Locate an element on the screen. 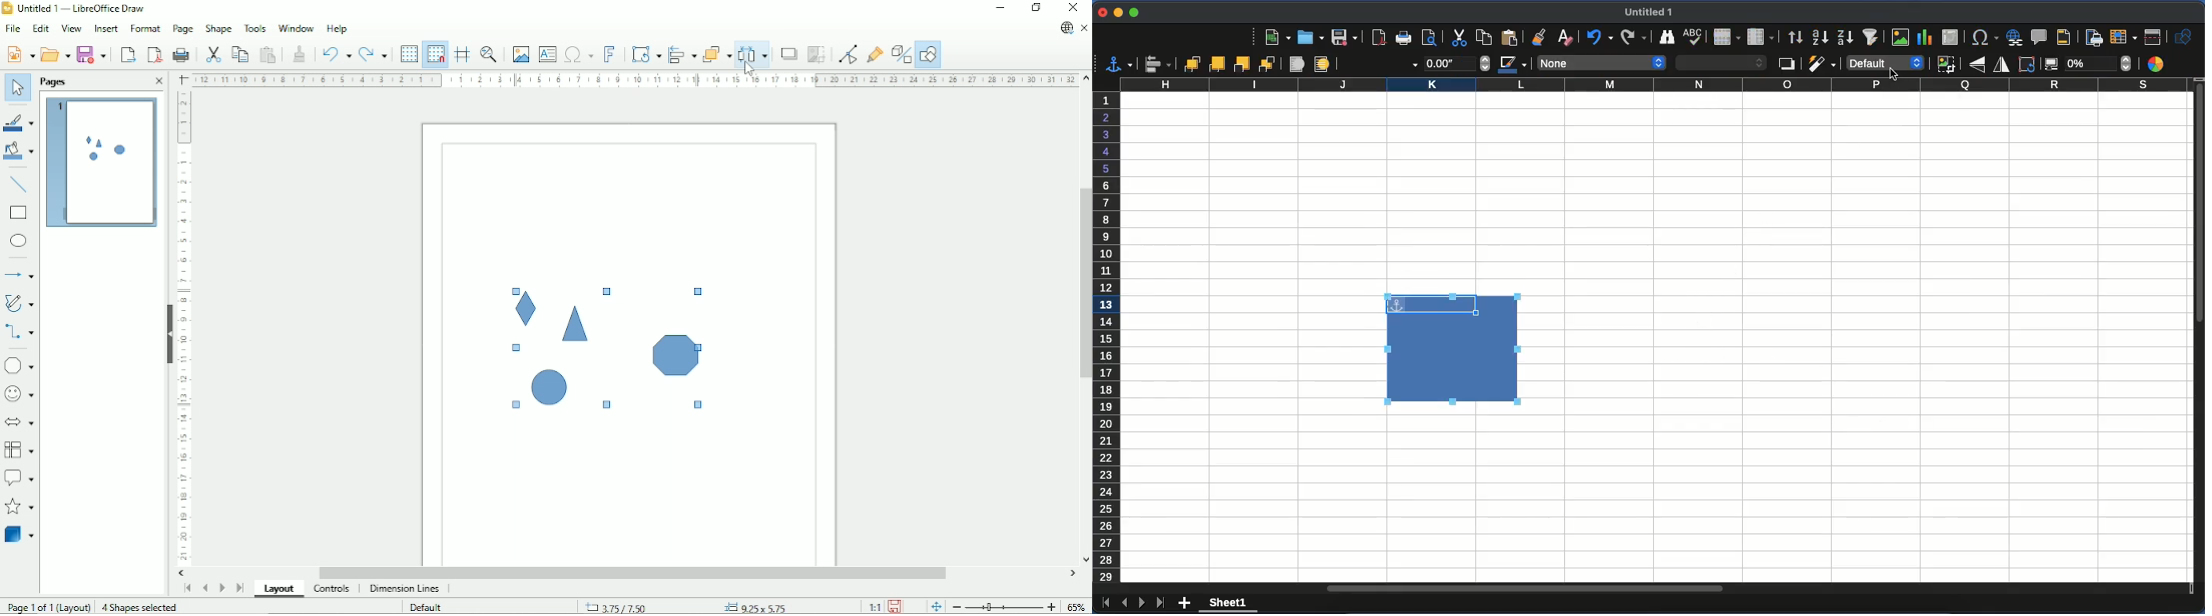 The image size is (2212, 616). Horizontal scroll button is located at coordinates (182, 572).